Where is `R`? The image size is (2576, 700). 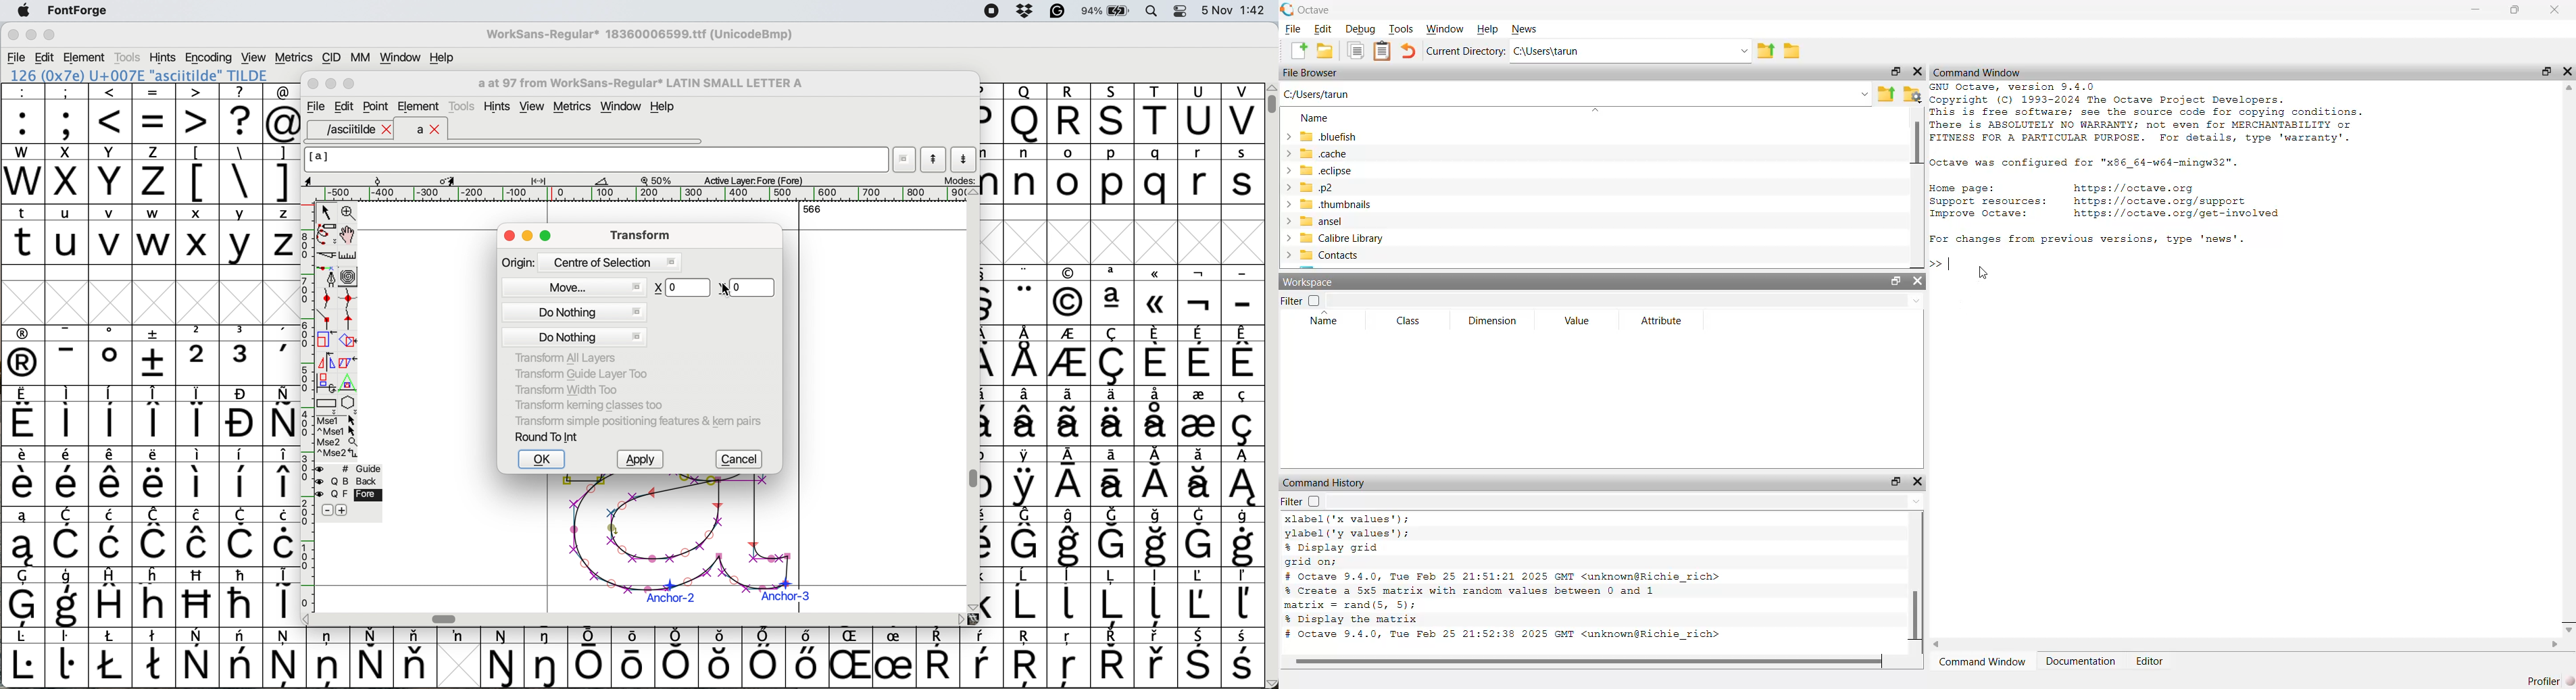 R is located at coordinates (1069, 114).